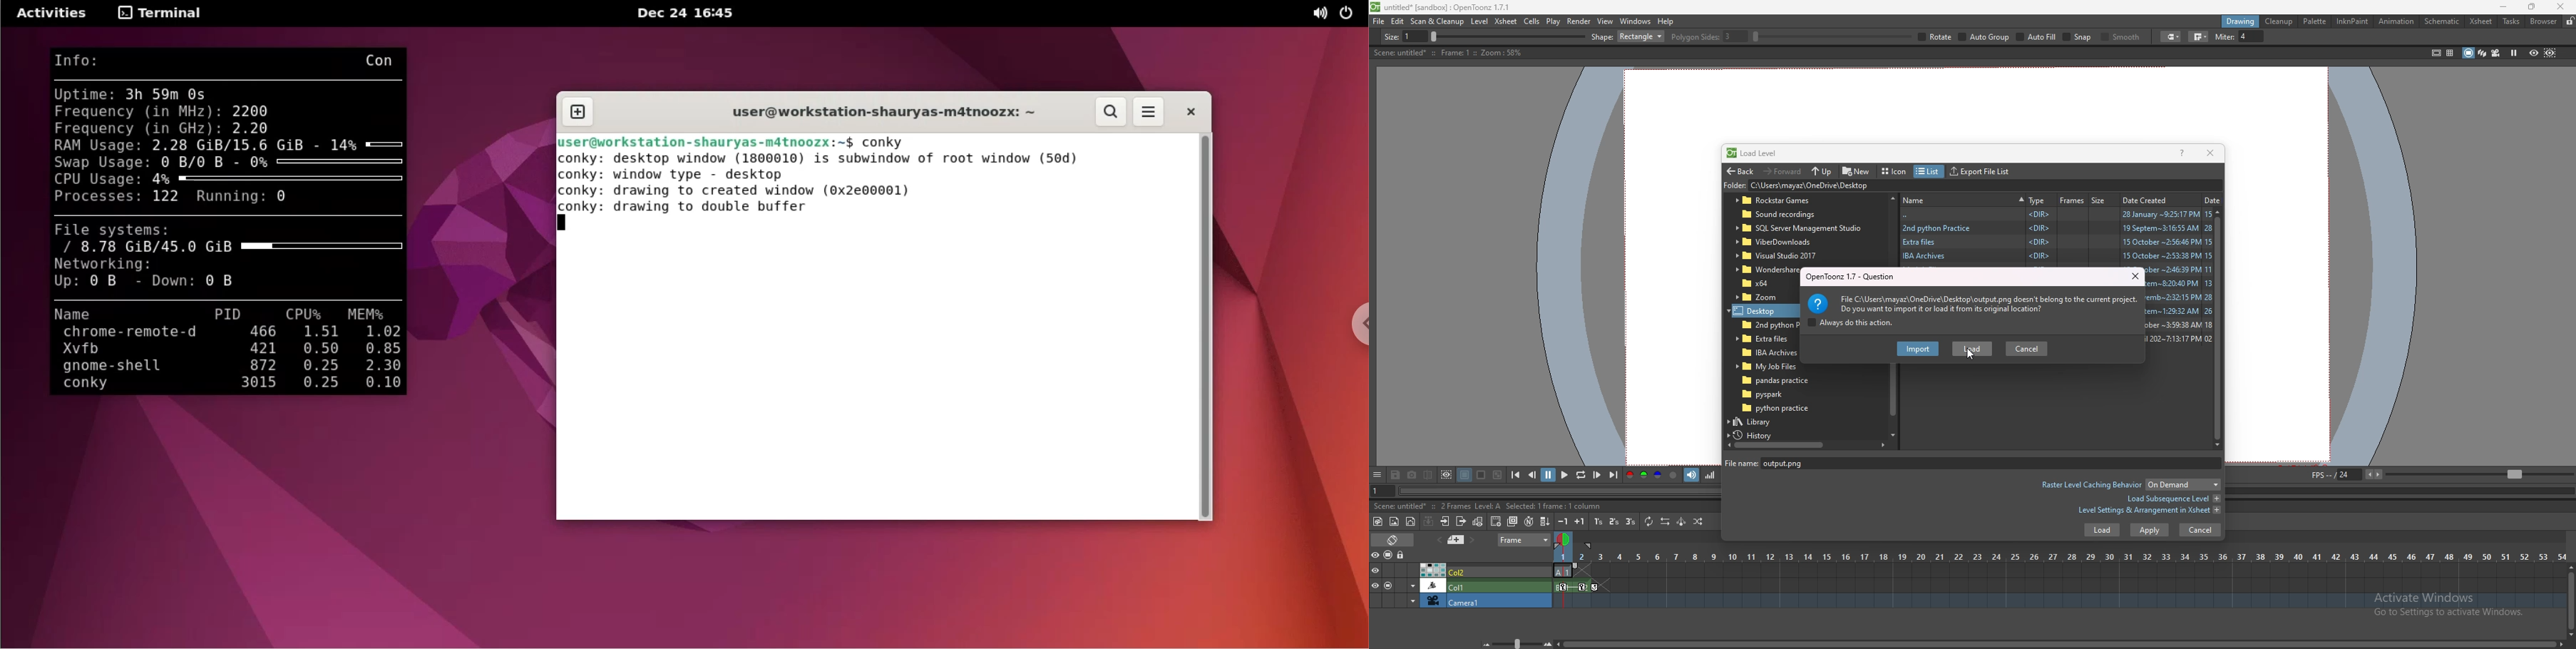 The height and width of the screenshot is (672, 2576). Describe the element at coordinates (2279, 21) in the screenshot. I see `cleanup` at that location.